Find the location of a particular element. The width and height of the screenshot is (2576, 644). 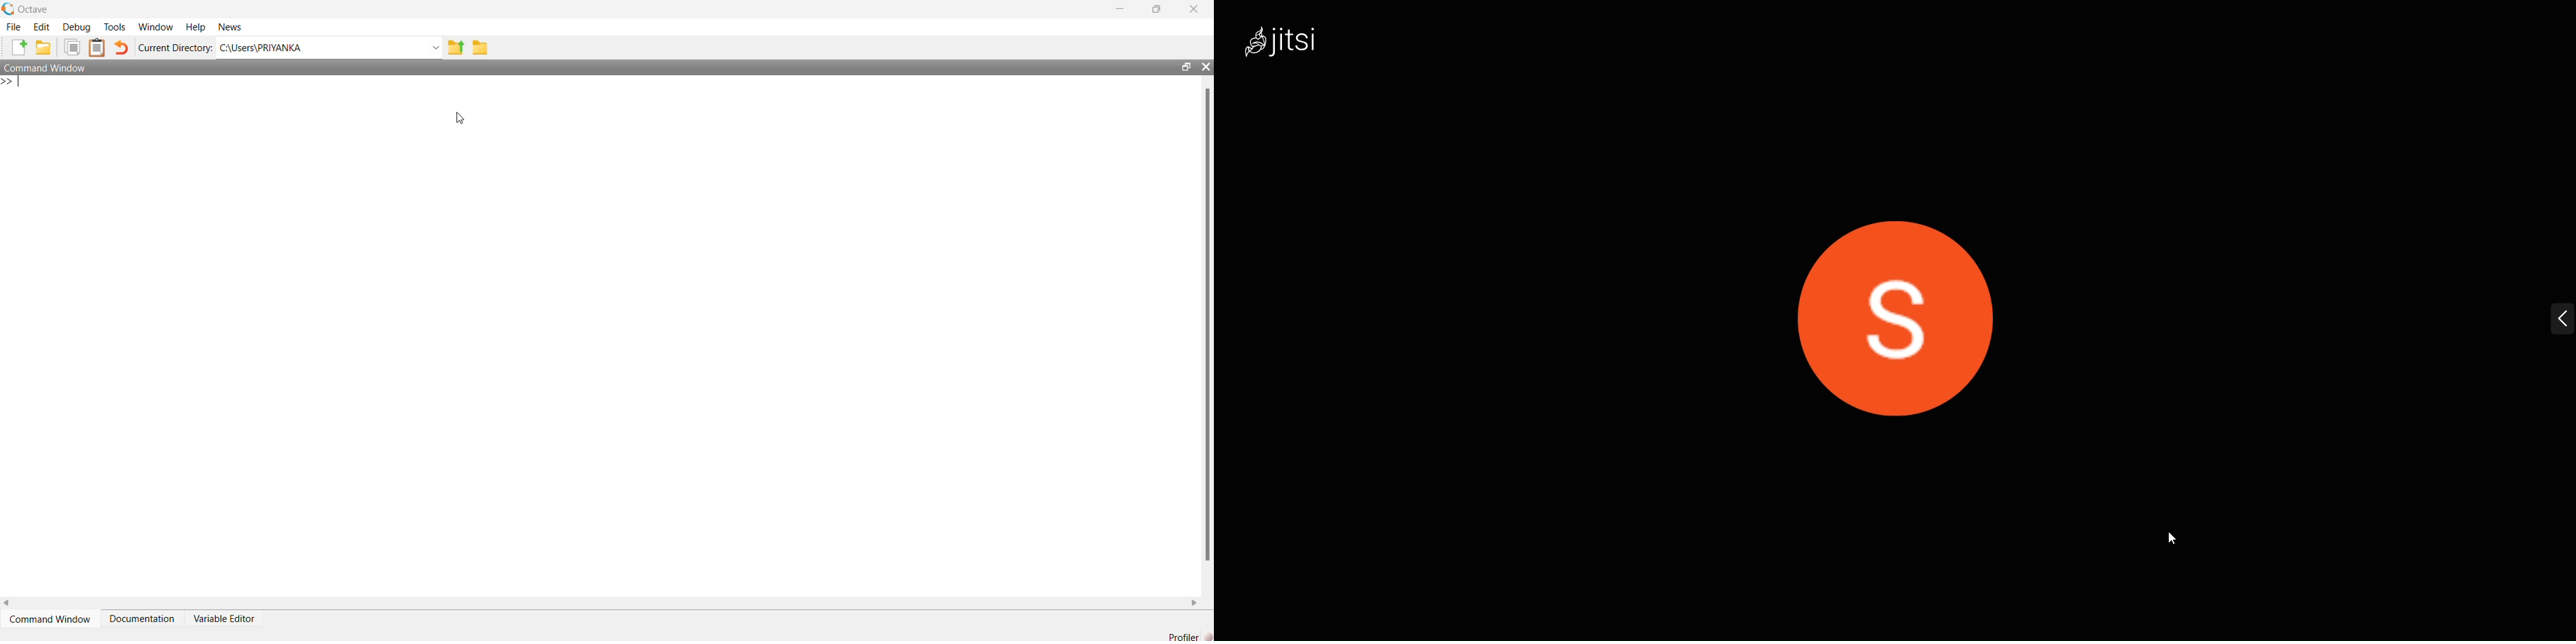

vertical scroll bar is located at coordinates (1208, 335).